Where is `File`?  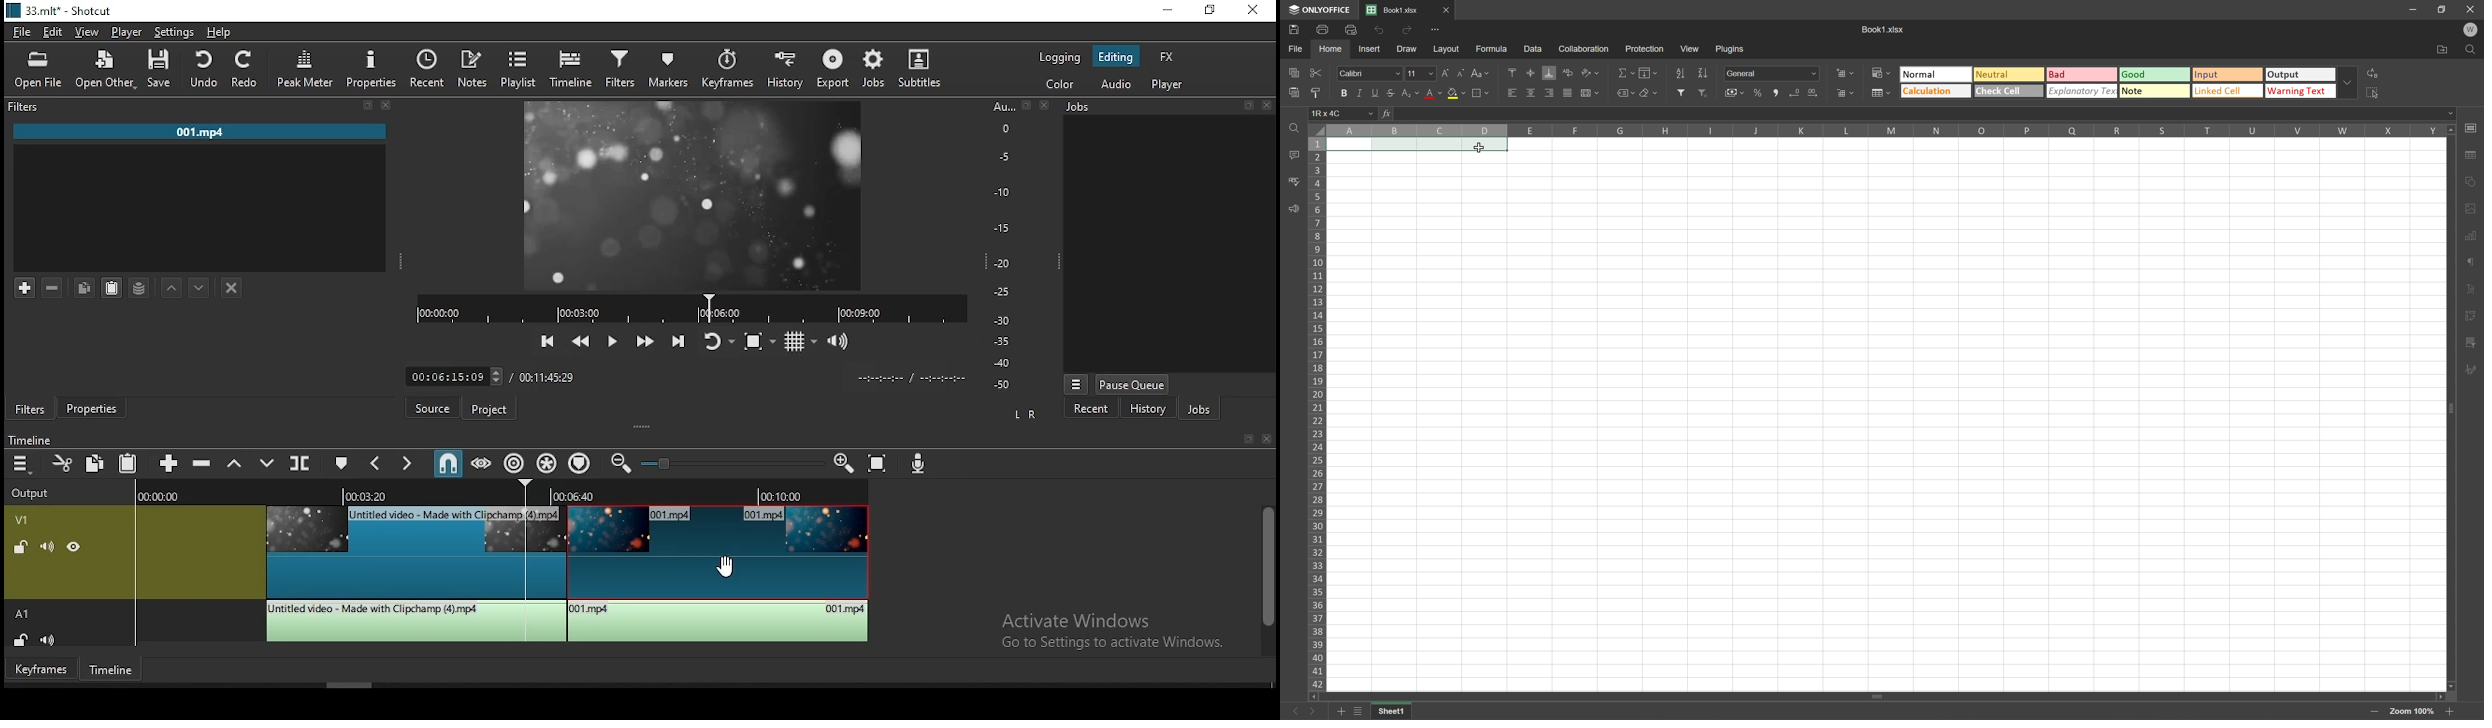 File is located at coordinates (1296, 49).